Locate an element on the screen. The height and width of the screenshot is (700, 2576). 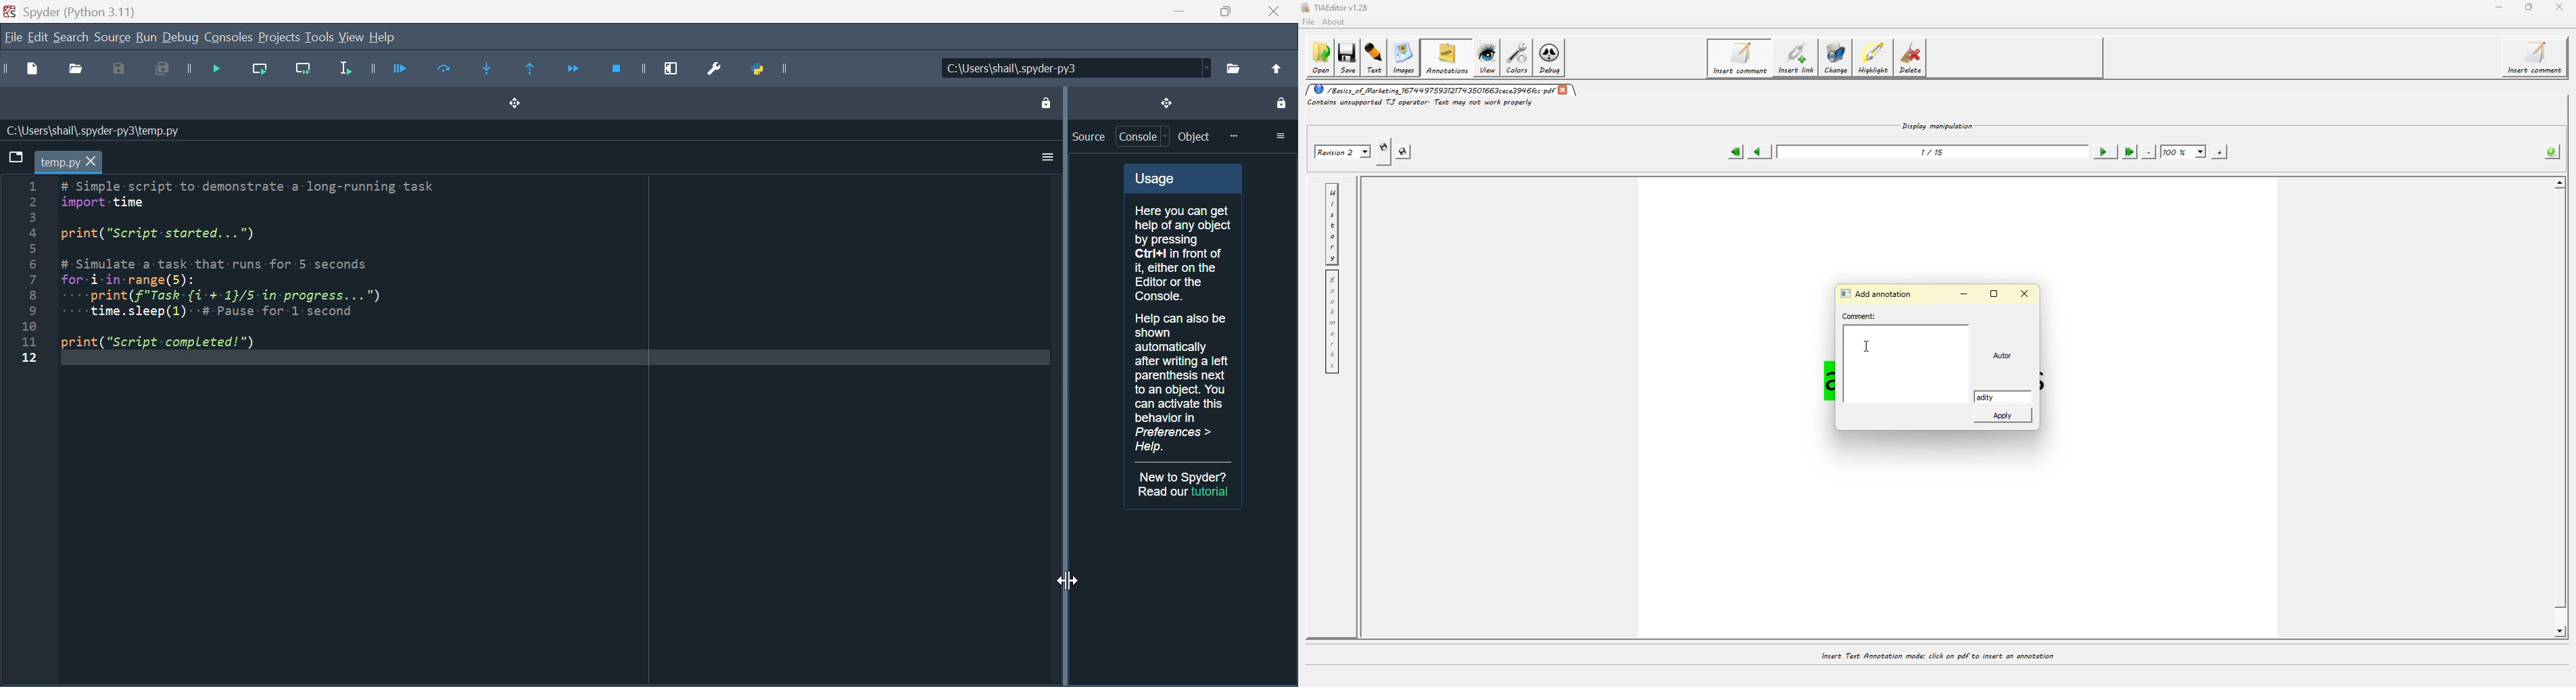
Python code is located at coordinates (264, 266).